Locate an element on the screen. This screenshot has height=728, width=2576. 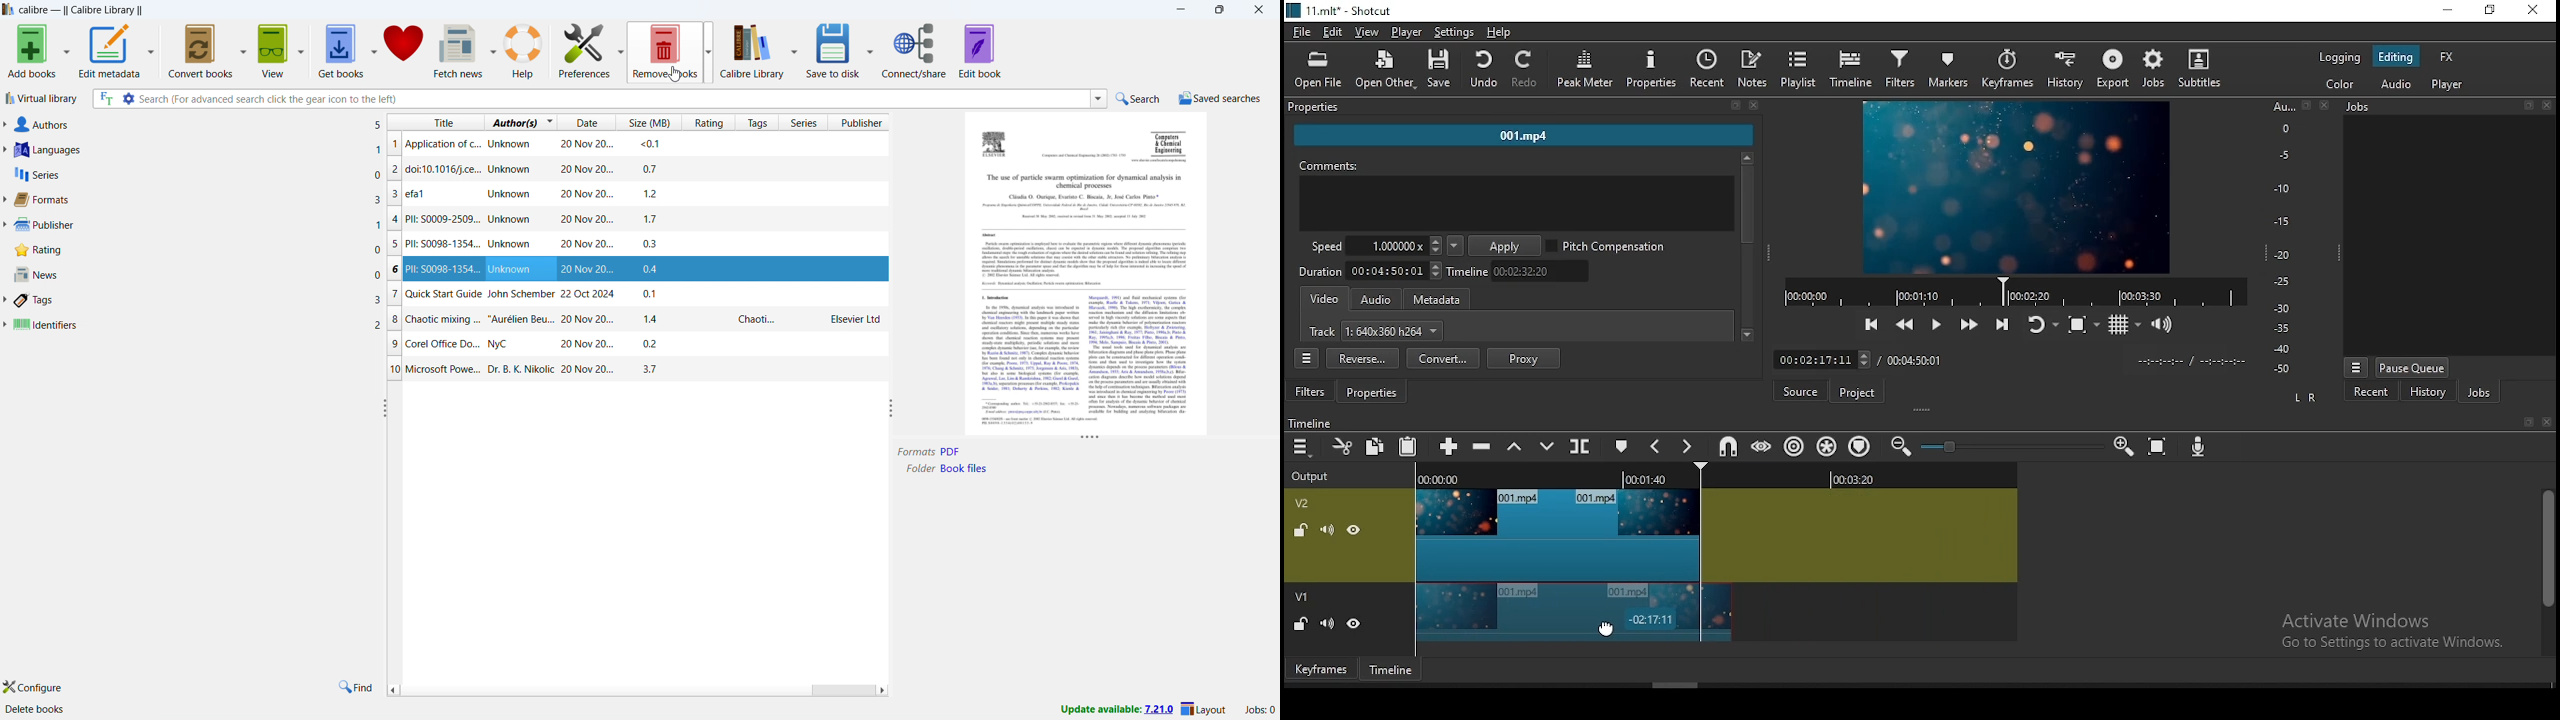
do quick search is located at coordinates (1139, 98).